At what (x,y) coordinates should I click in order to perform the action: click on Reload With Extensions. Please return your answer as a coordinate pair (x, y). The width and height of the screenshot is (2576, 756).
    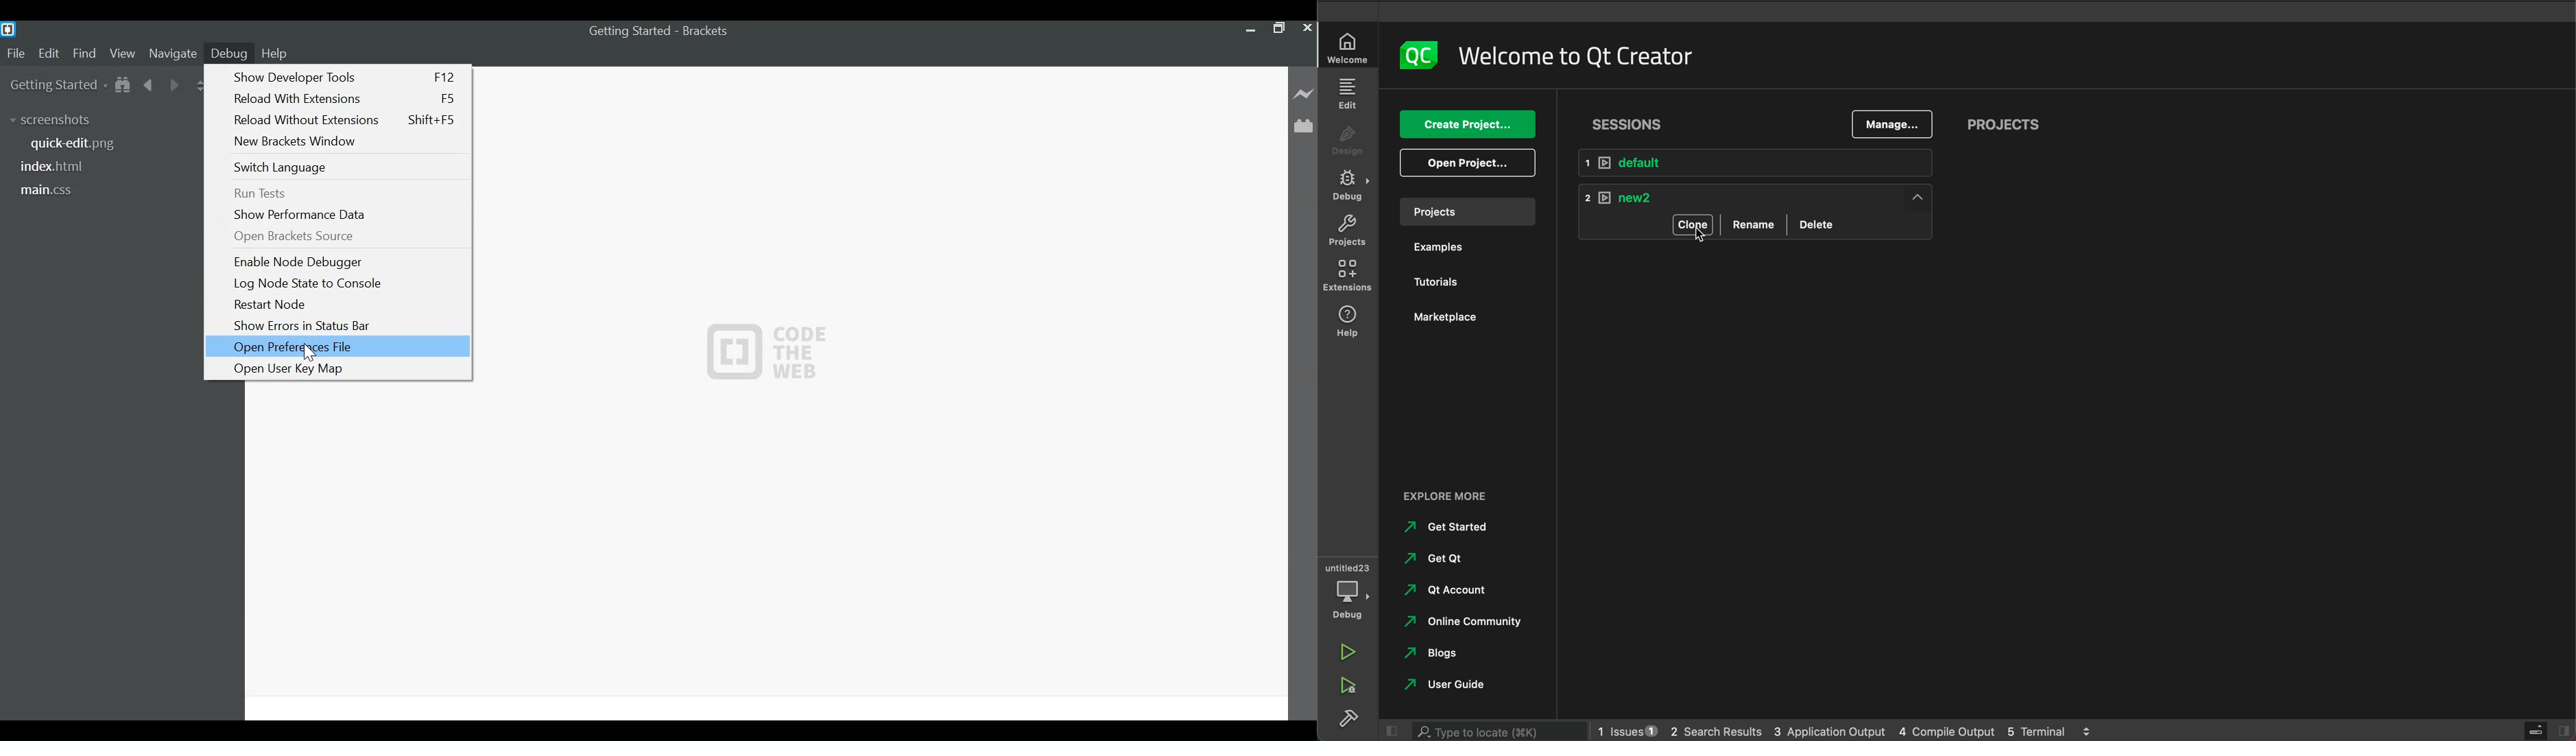
    Looking at the image, I should click on (349, 98).